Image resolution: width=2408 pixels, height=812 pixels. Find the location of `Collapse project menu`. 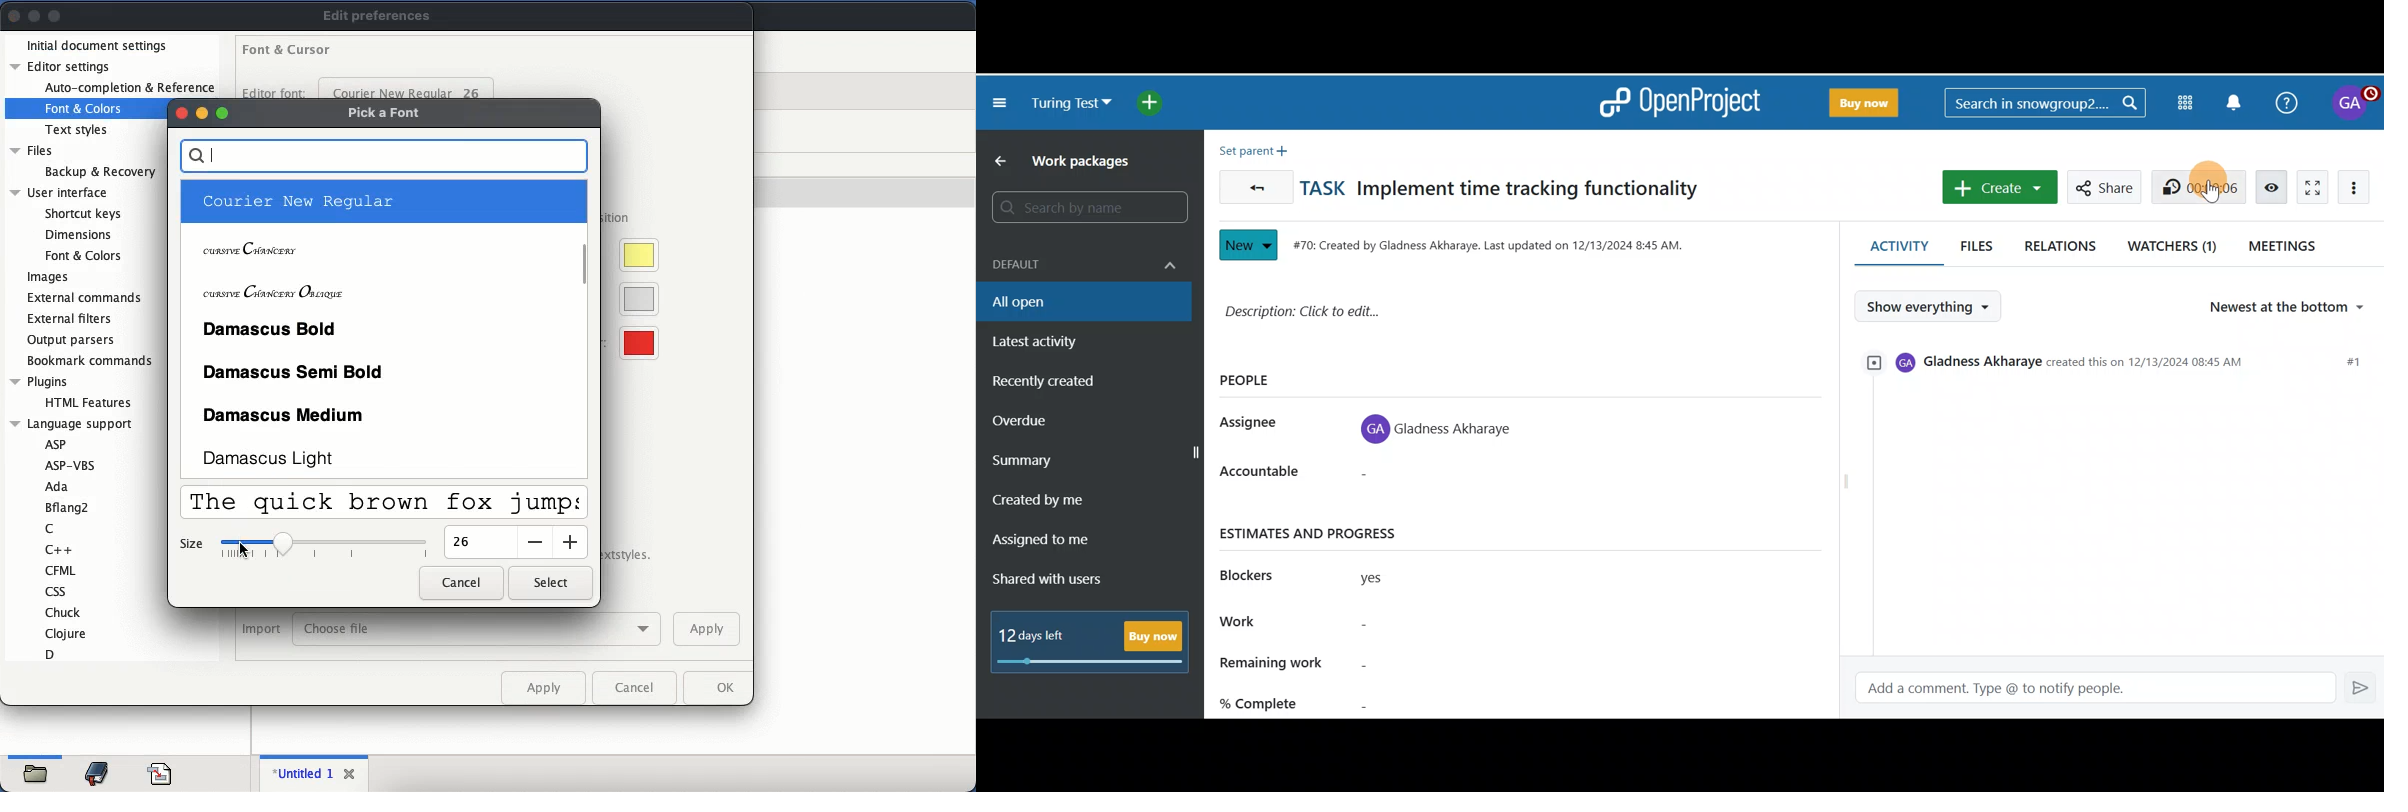

Collapse project menu is located at coordinates (1001, 105).